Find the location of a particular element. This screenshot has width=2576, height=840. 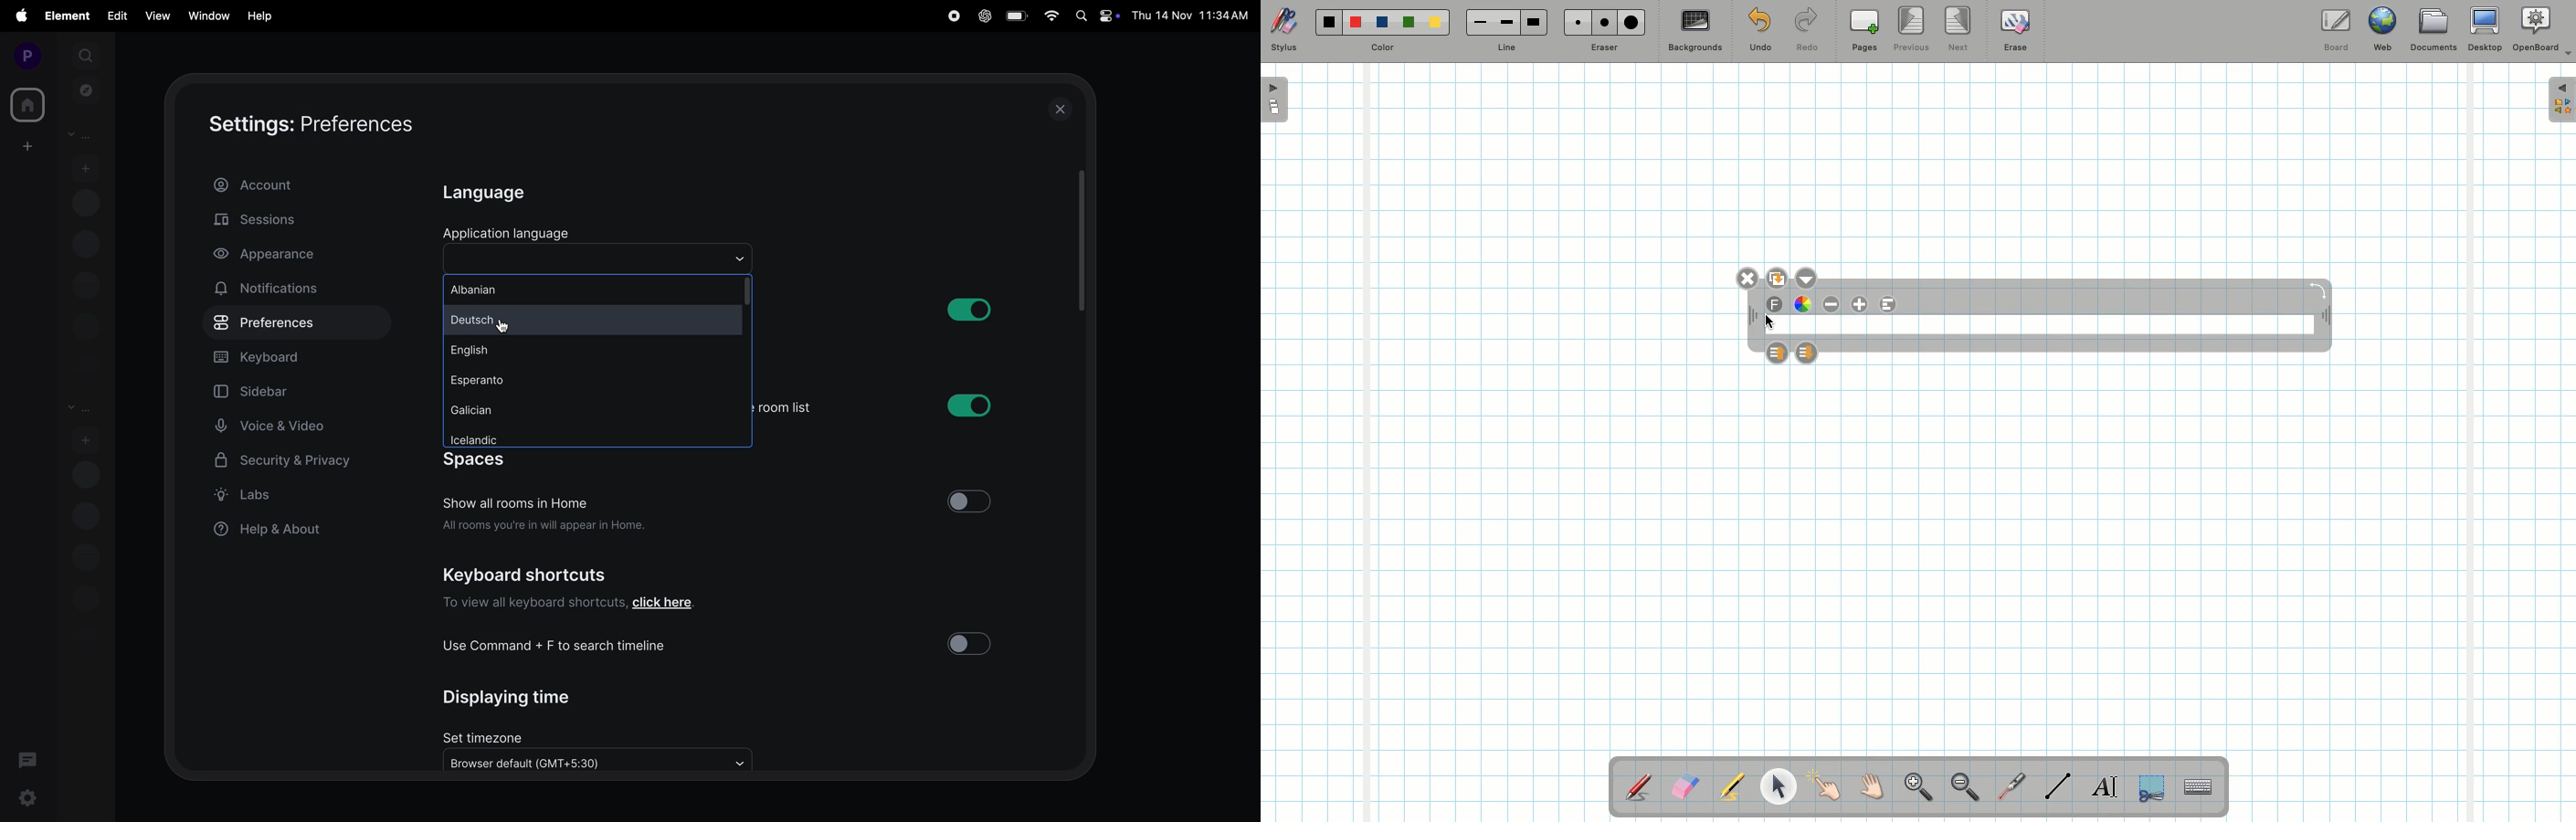

label is located at coordinates (263, 497).